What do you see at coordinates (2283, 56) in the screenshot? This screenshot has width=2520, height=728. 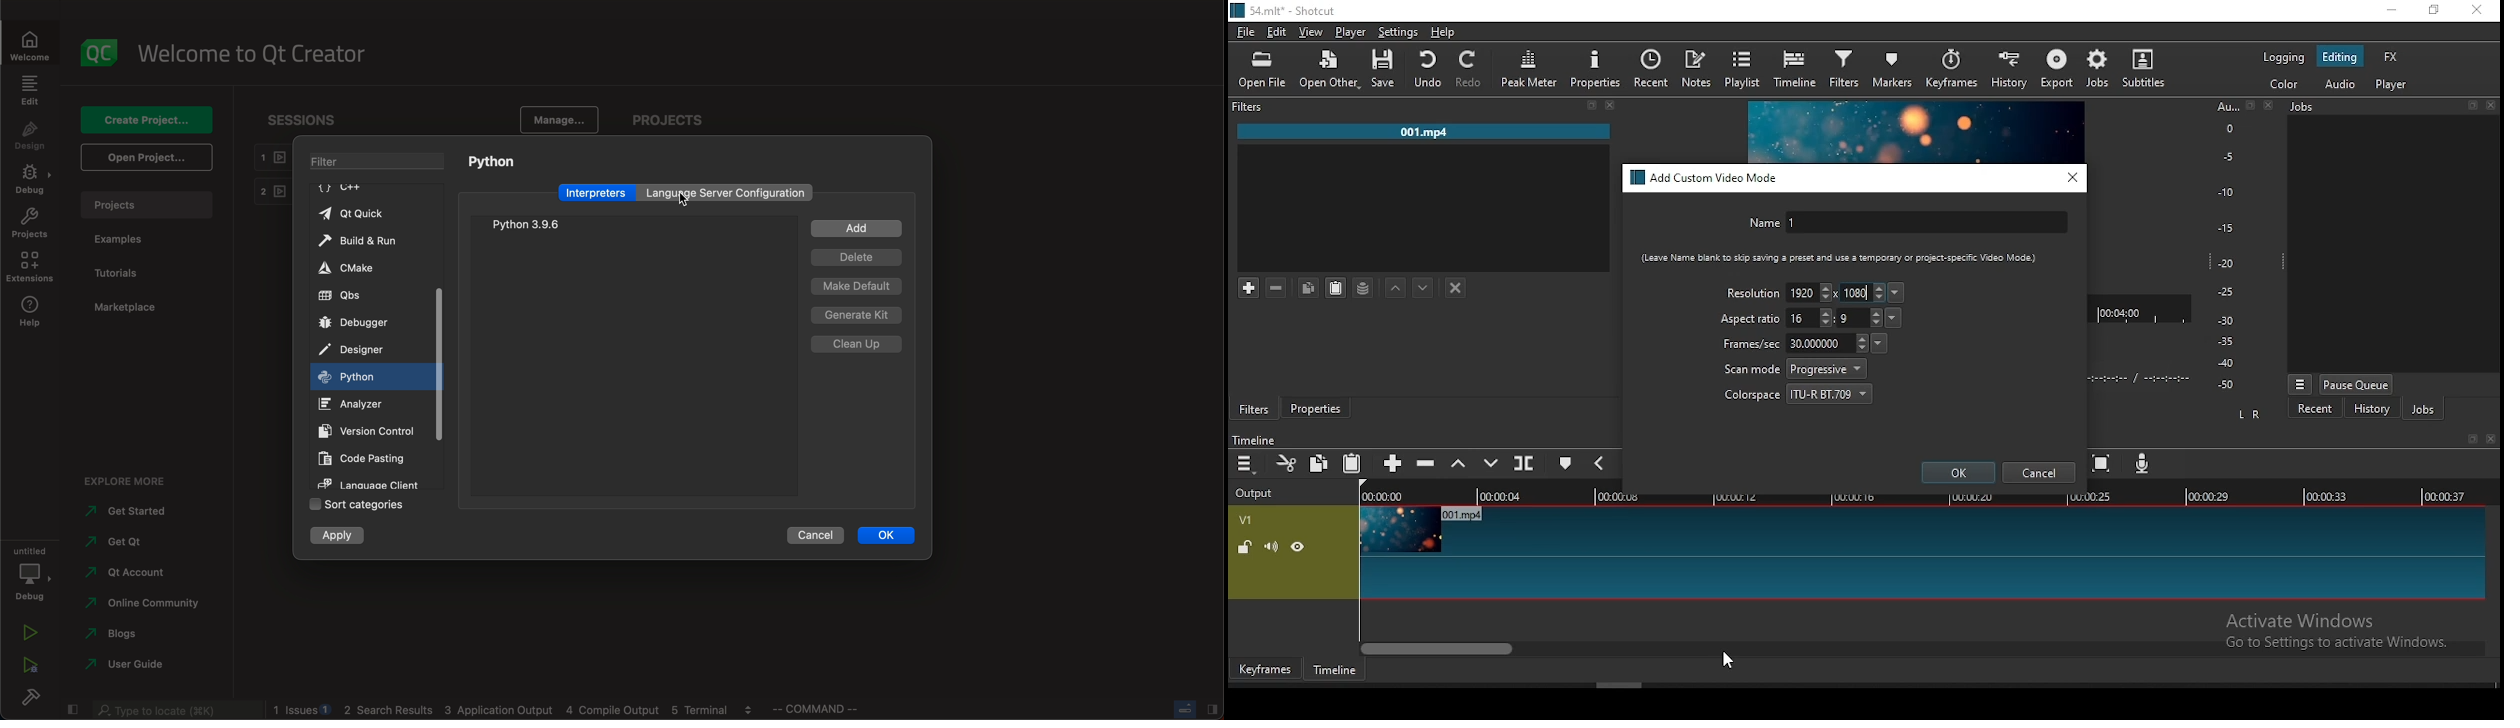 I see `logging` at bounding box center [2283, 56].